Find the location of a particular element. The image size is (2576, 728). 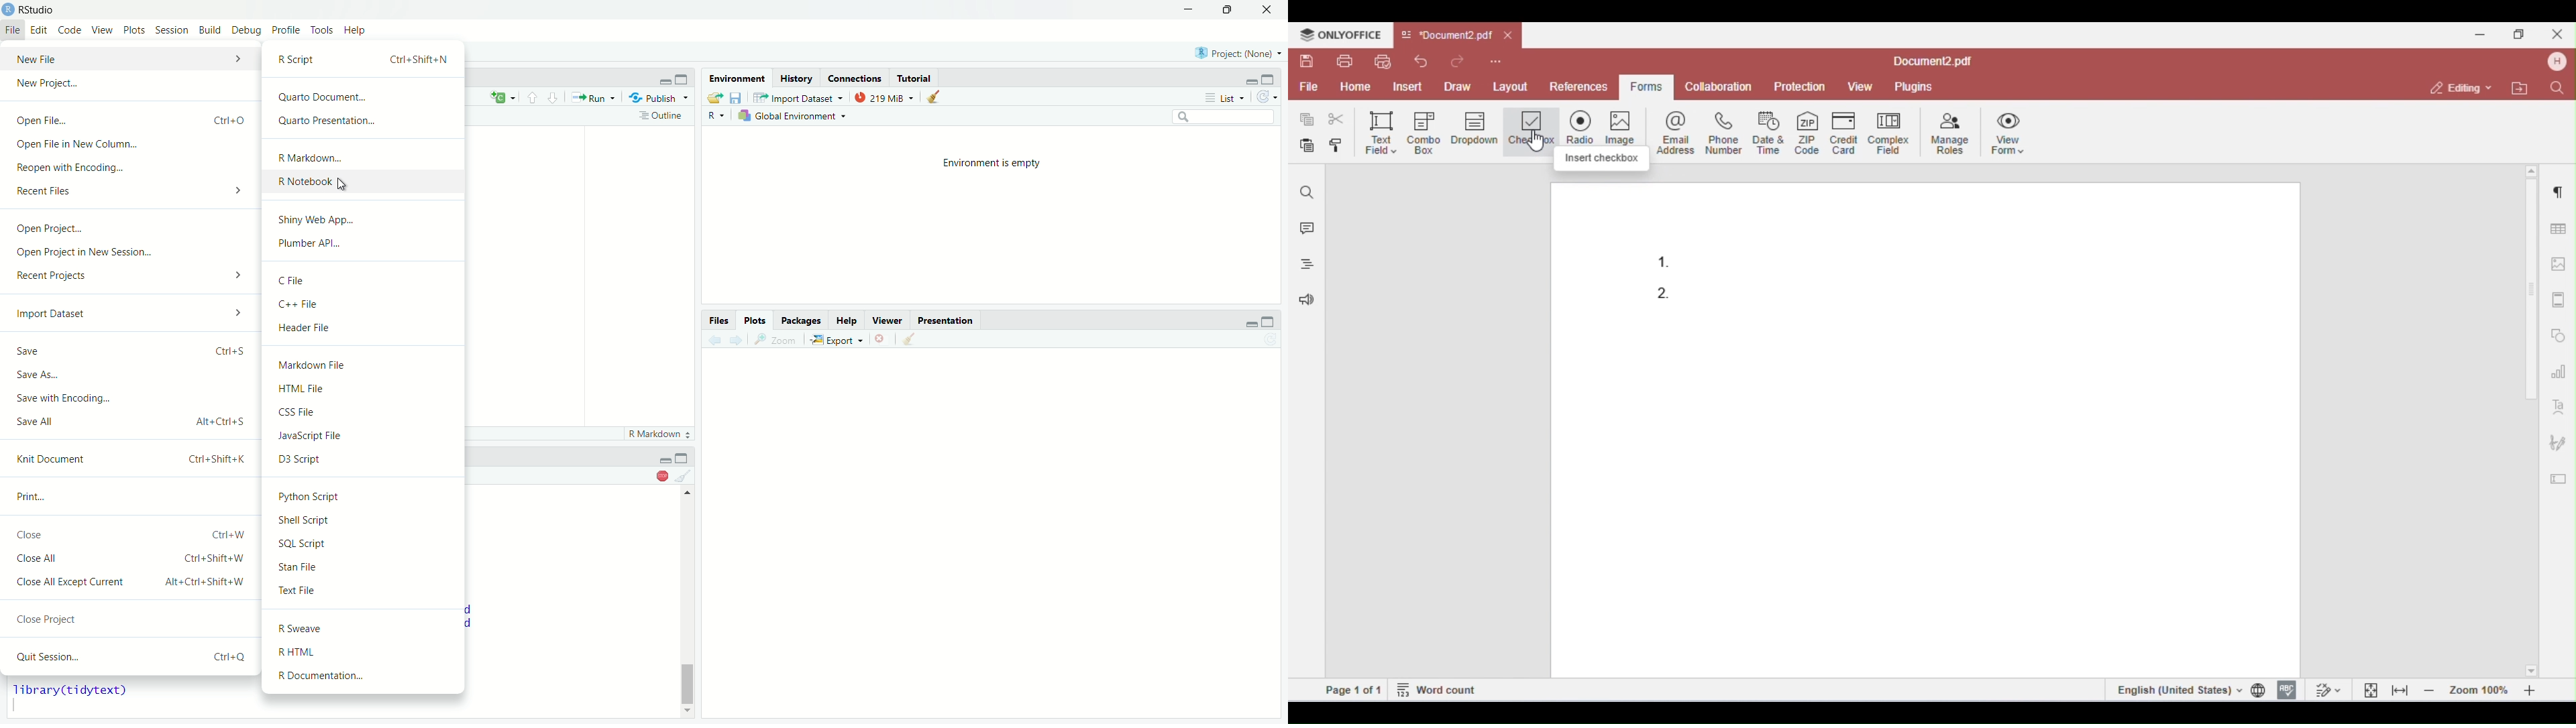

Open Project... is located at coordinates (130, 230).